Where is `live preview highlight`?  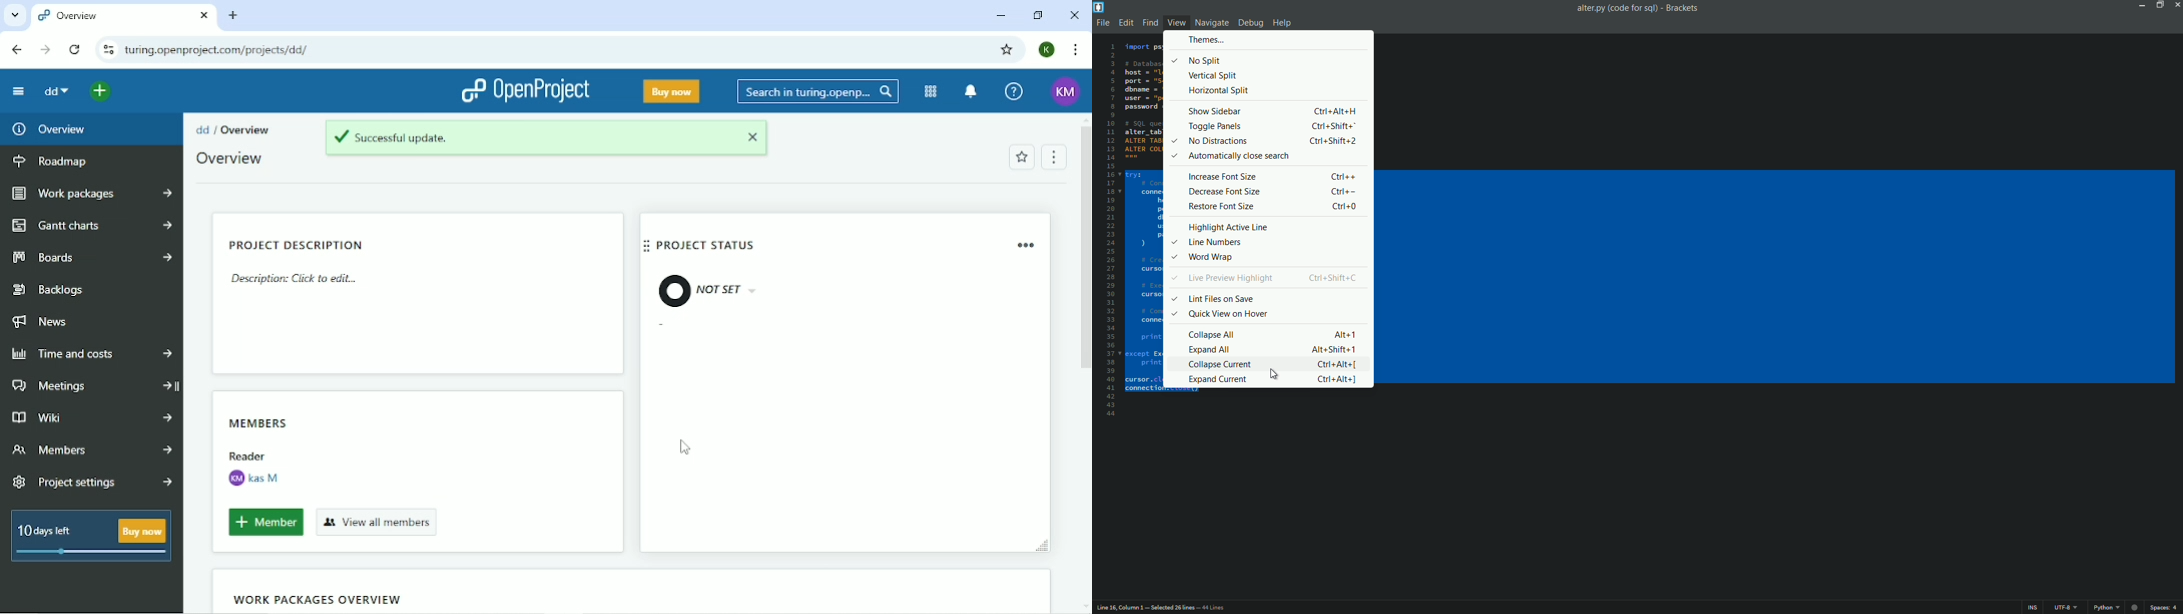 live preview highlight is located at coordinates (1230, 279).